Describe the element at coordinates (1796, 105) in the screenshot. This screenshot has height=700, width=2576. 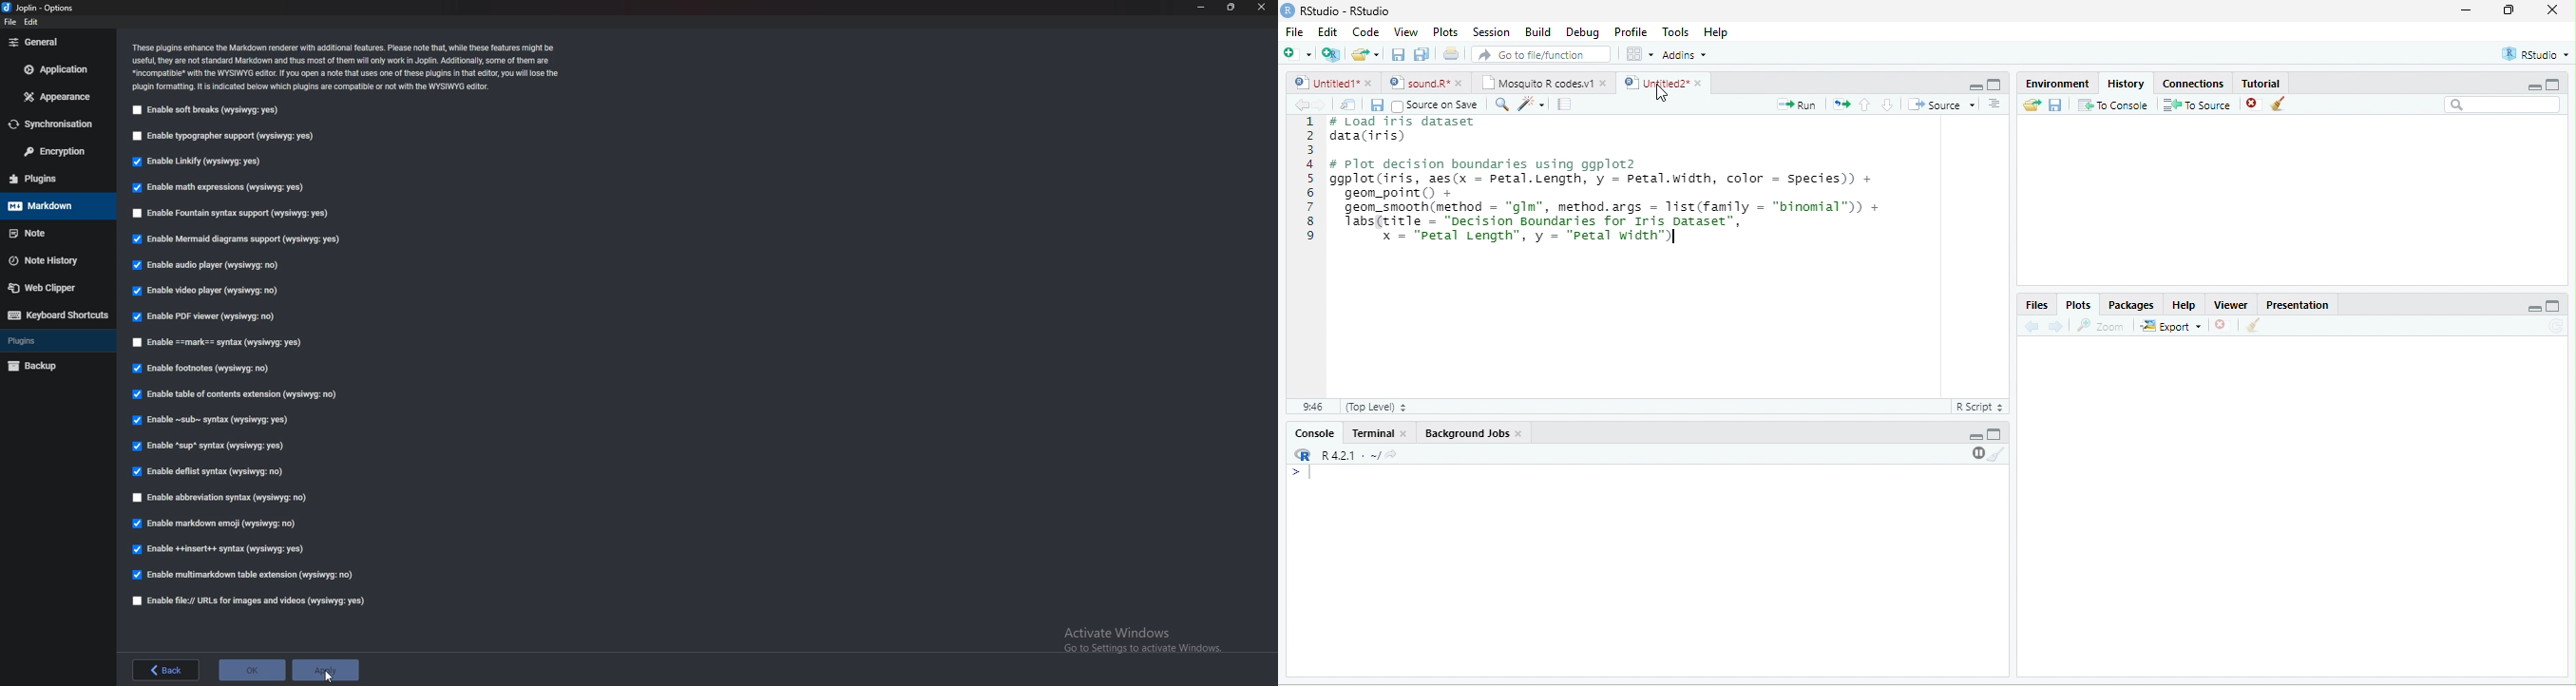
I see `Run file` at that location.